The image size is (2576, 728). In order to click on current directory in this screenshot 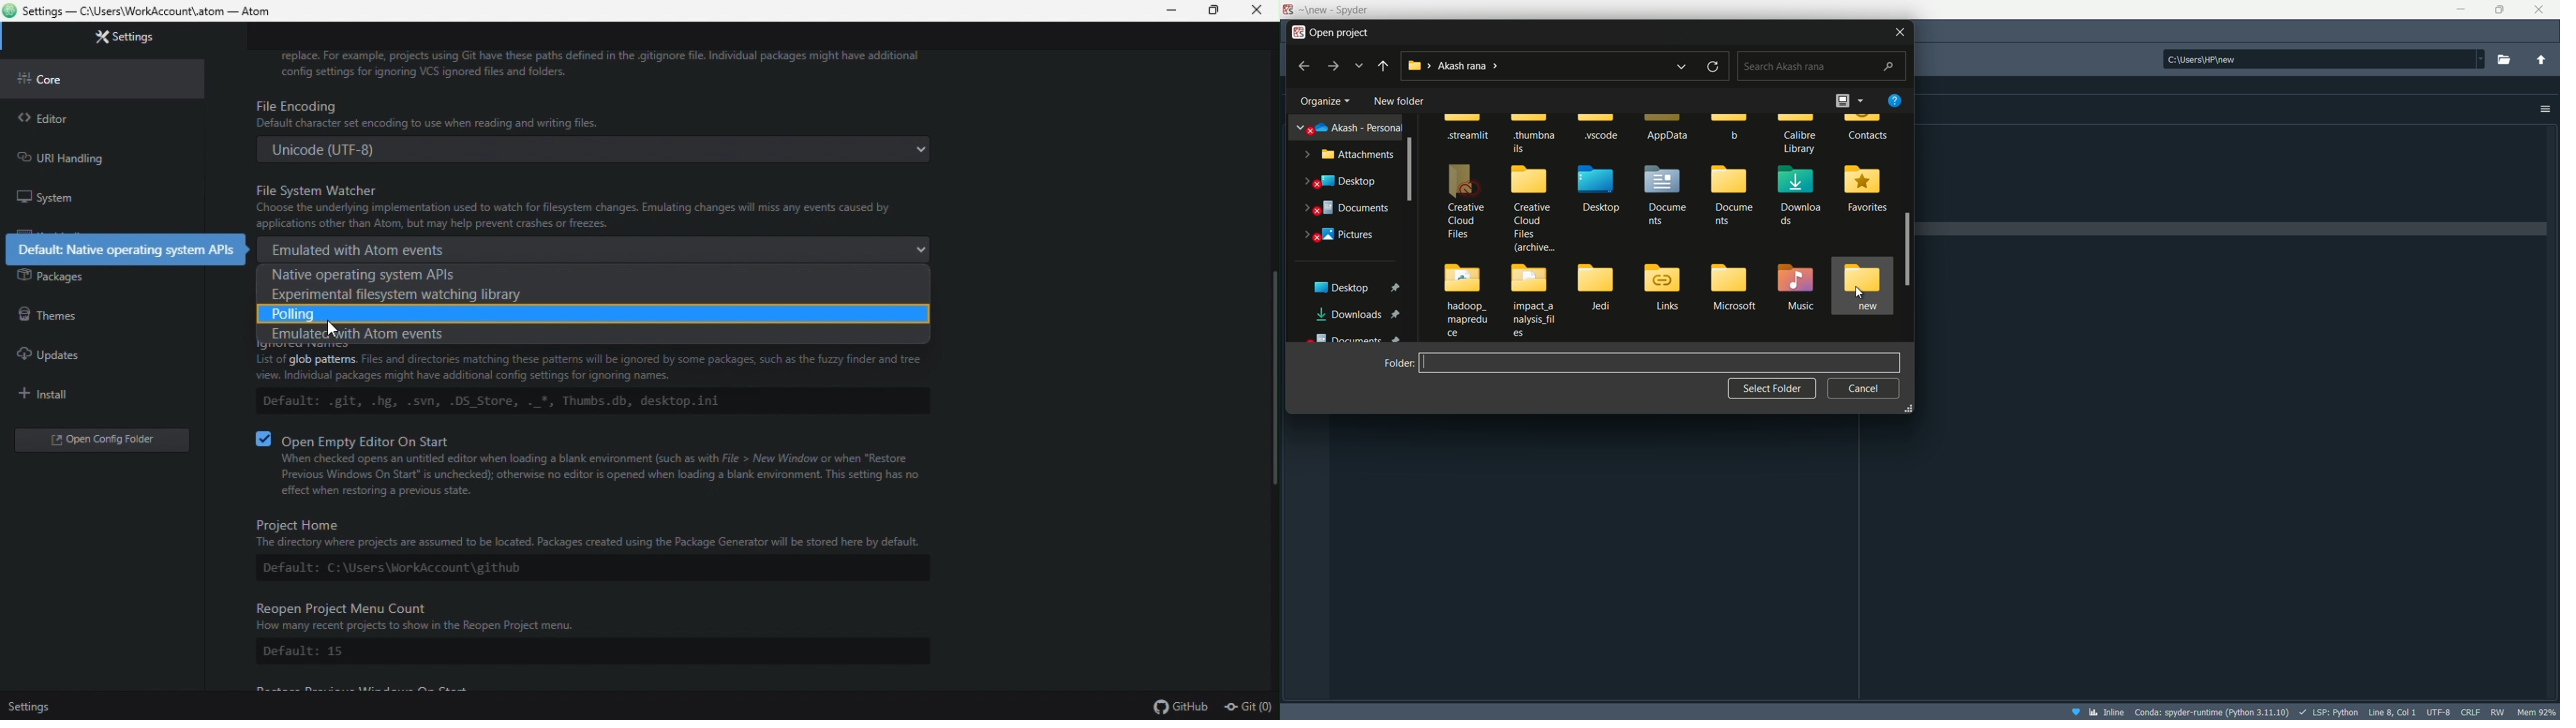, I will do `click(1464, 67)`.